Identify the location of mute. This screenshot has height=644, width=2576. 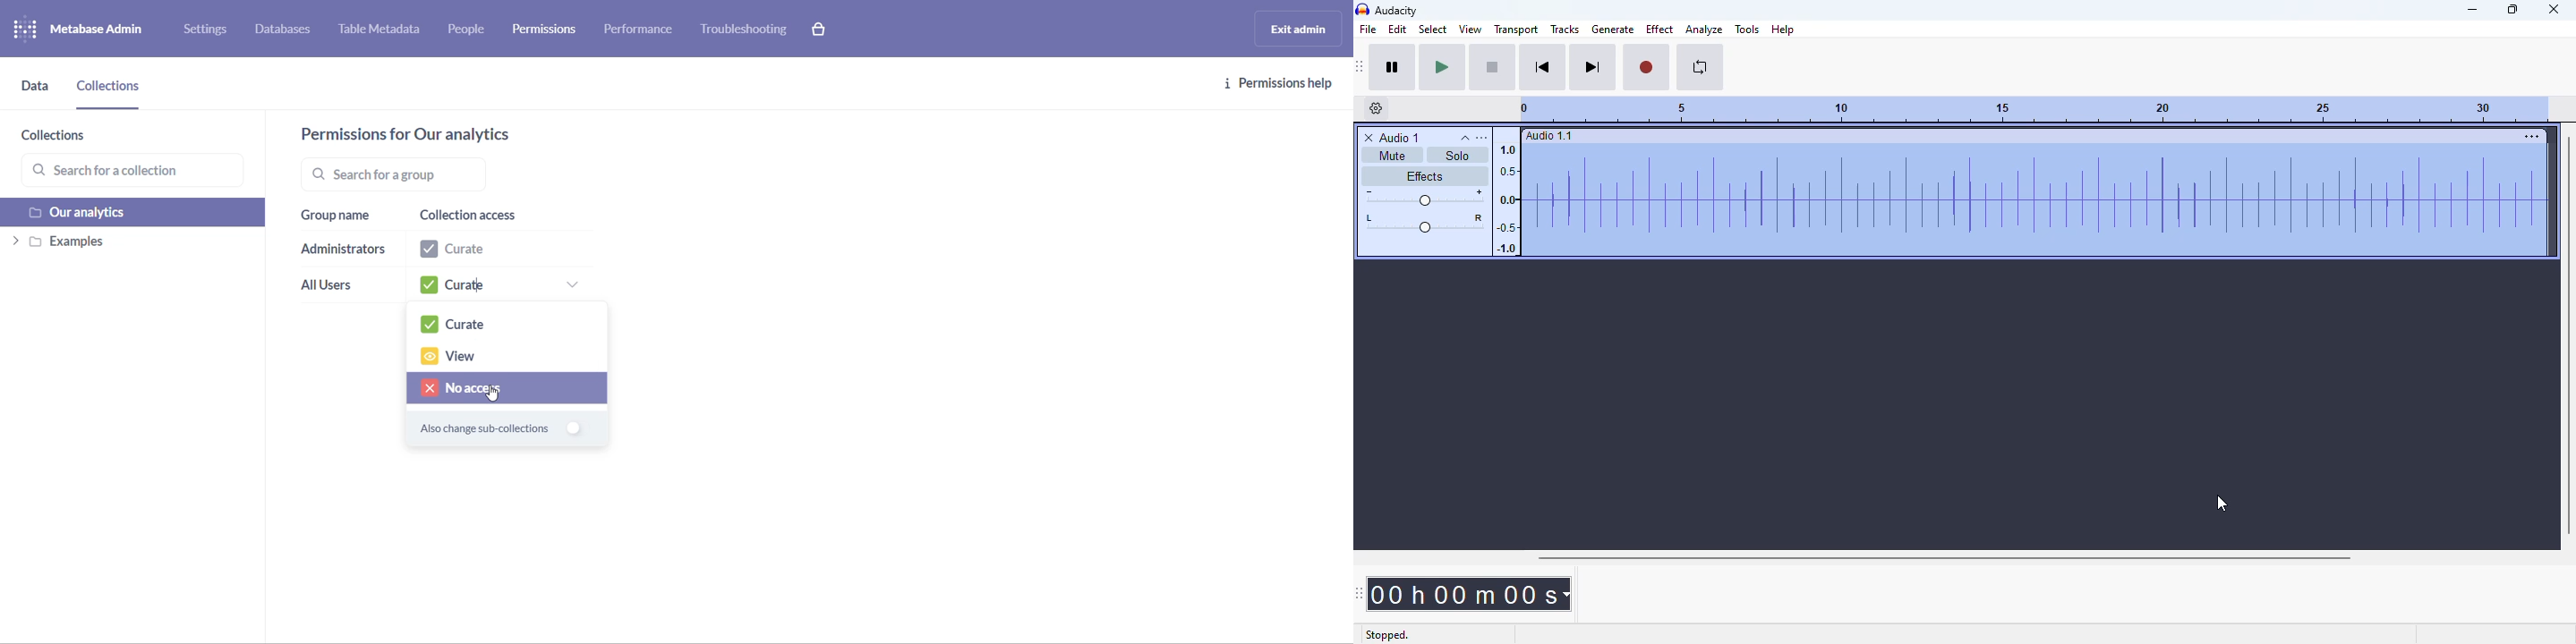
(1393, 155).